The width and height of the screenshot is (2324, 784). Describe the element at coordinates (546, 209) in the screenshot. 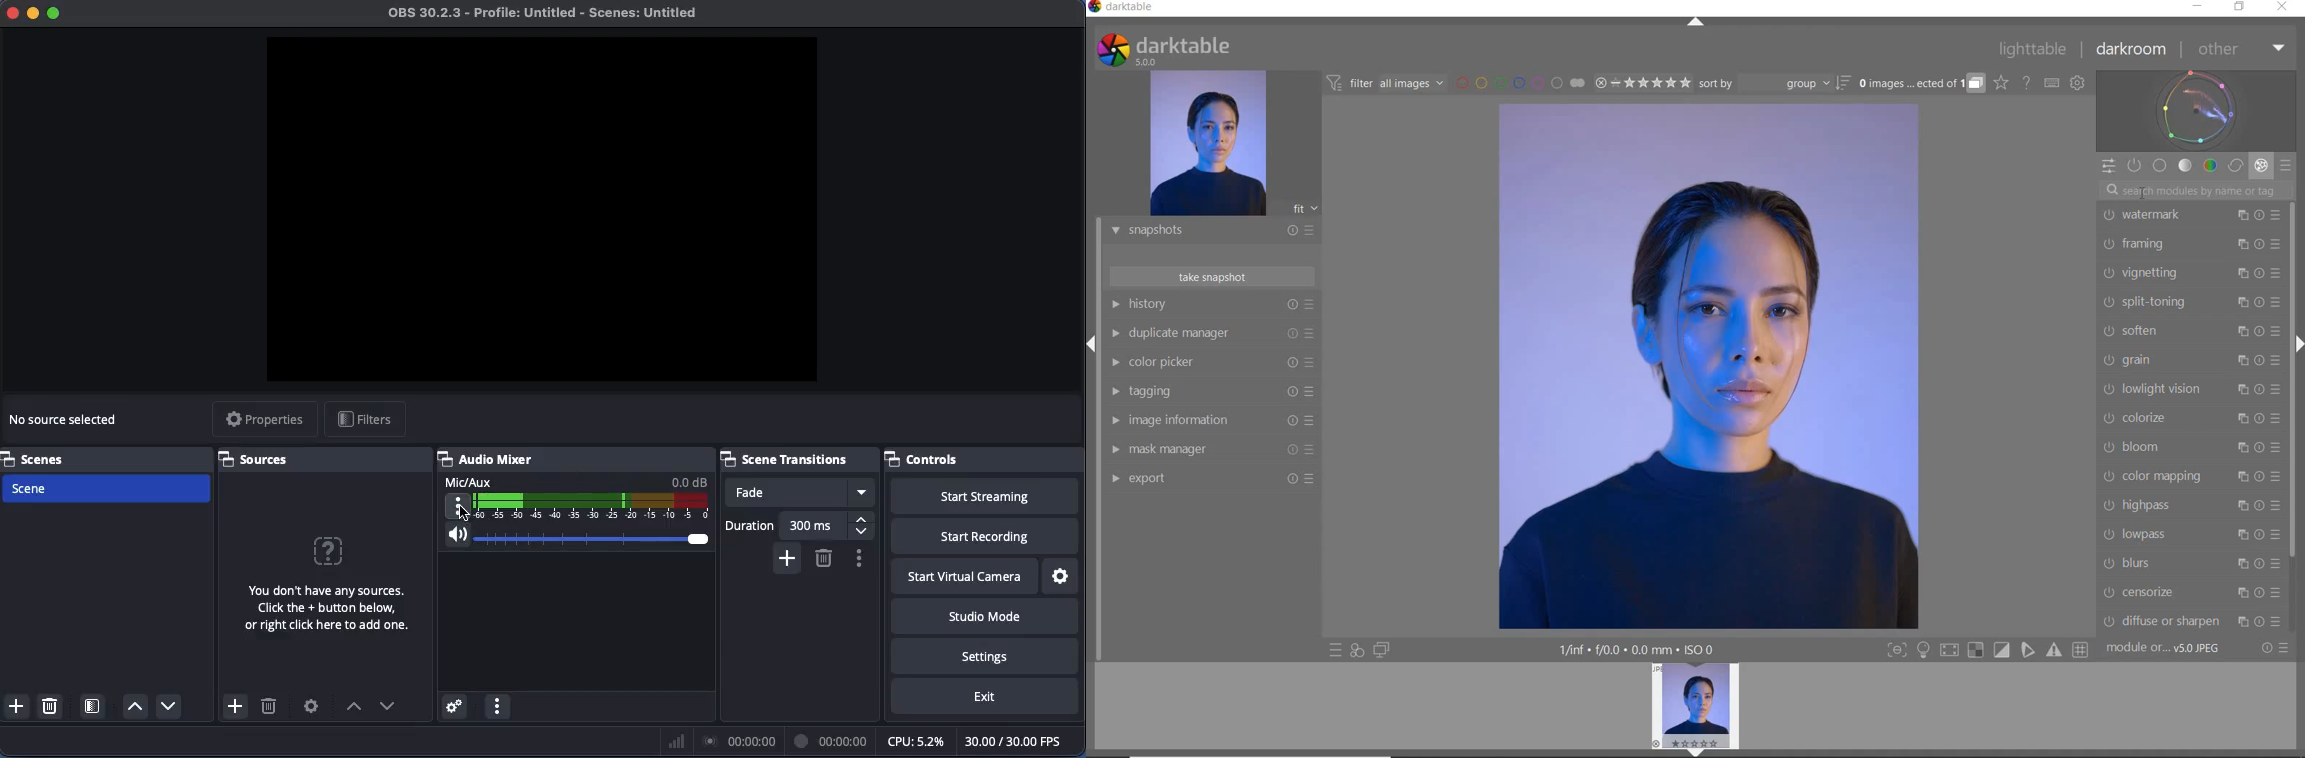

I see `Screen` at that location.